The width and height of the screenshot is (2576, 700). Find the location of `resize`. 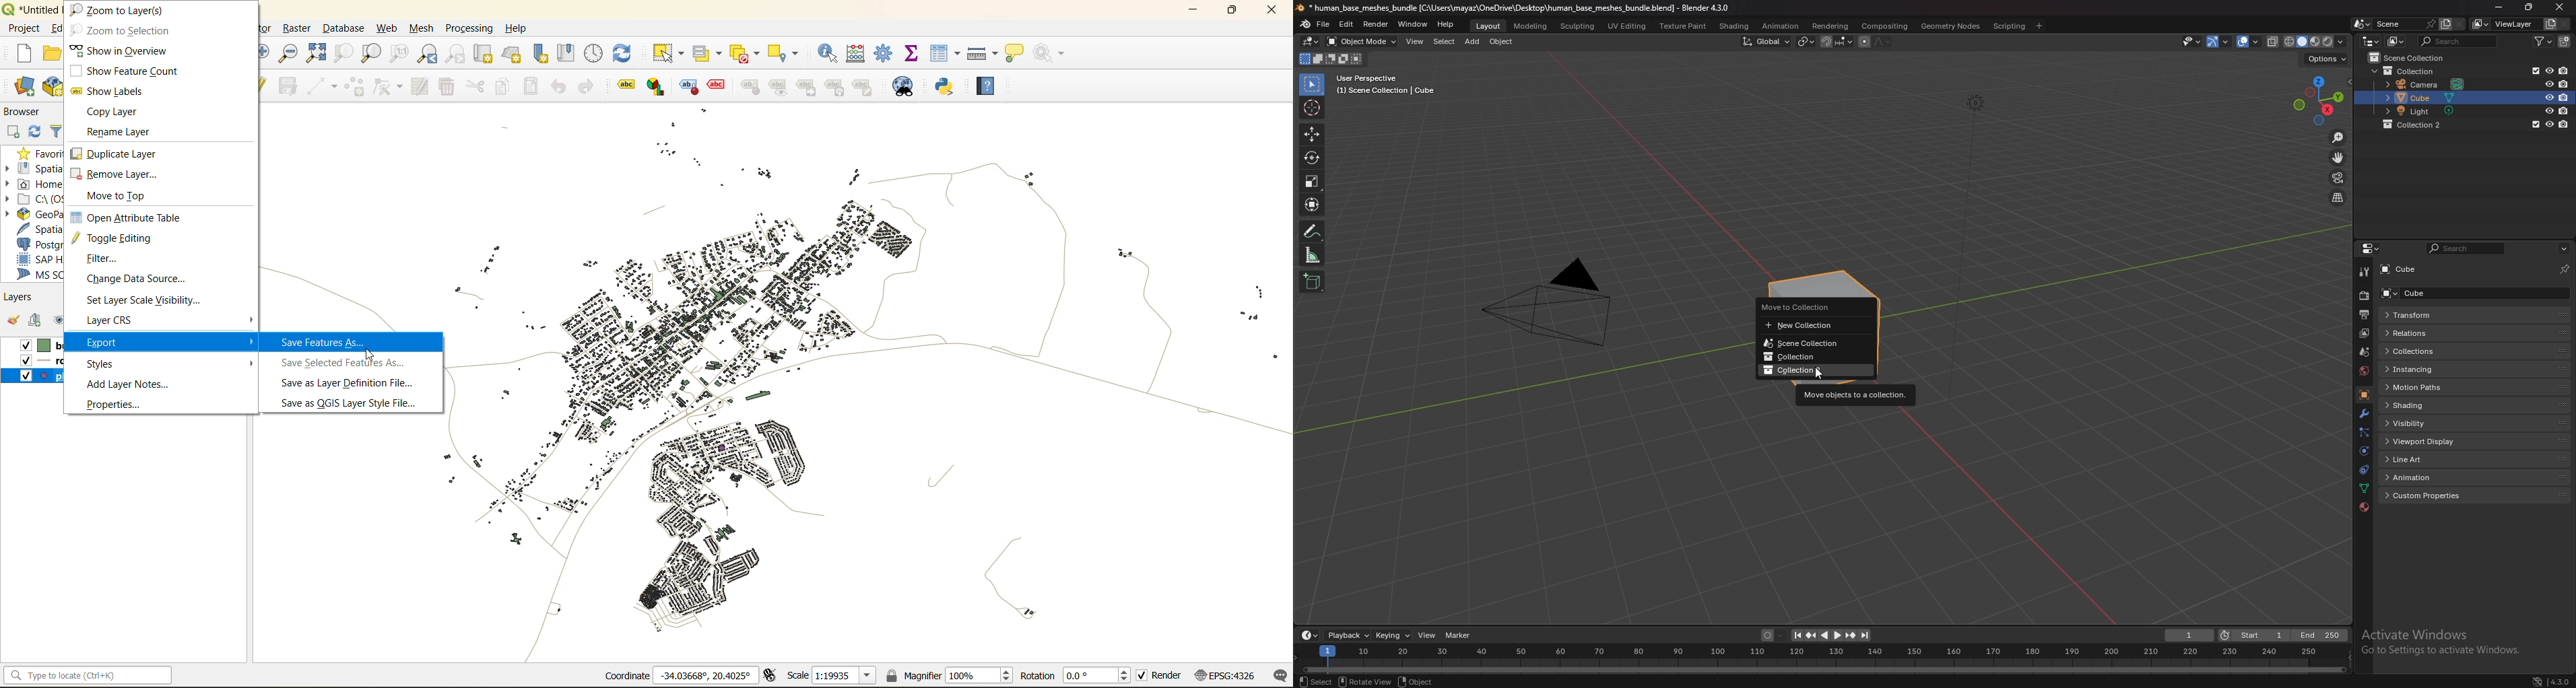

resize is located at coordinates (2529, 7).